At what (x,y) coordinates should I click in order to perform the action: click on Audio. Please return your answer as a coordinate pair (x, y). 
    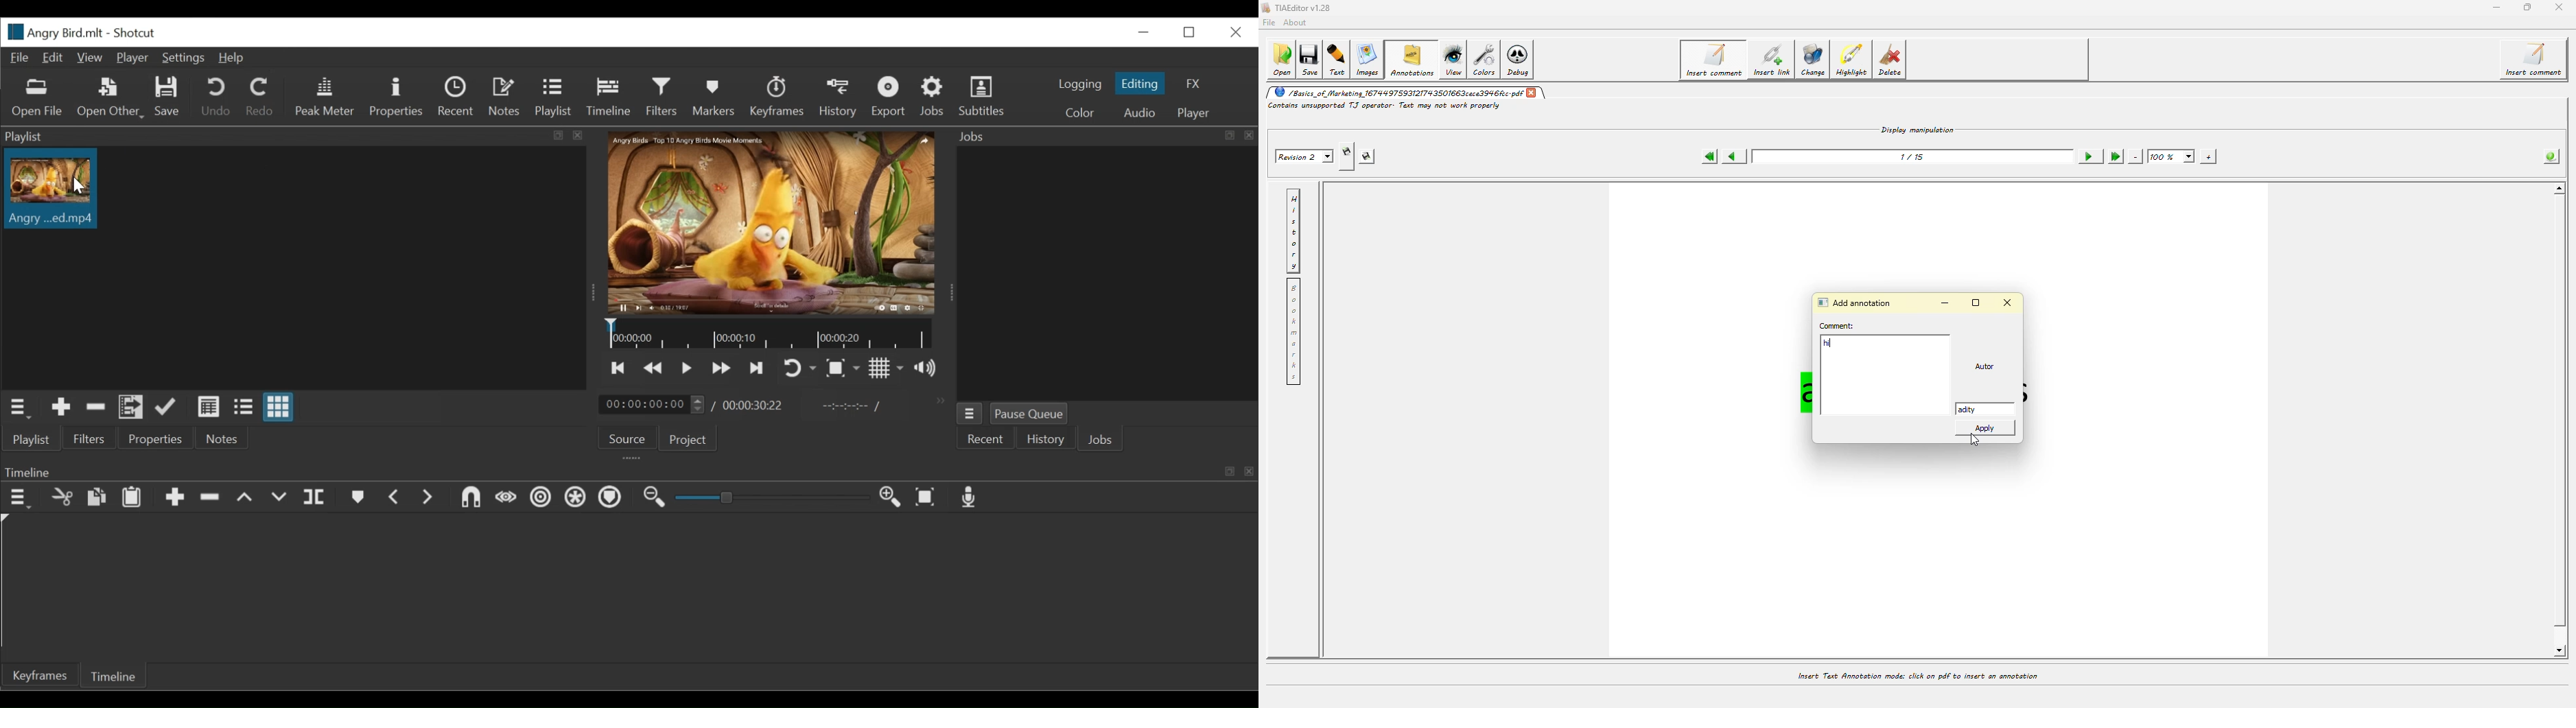
    Looking at the image, I should click on (1140, 111).